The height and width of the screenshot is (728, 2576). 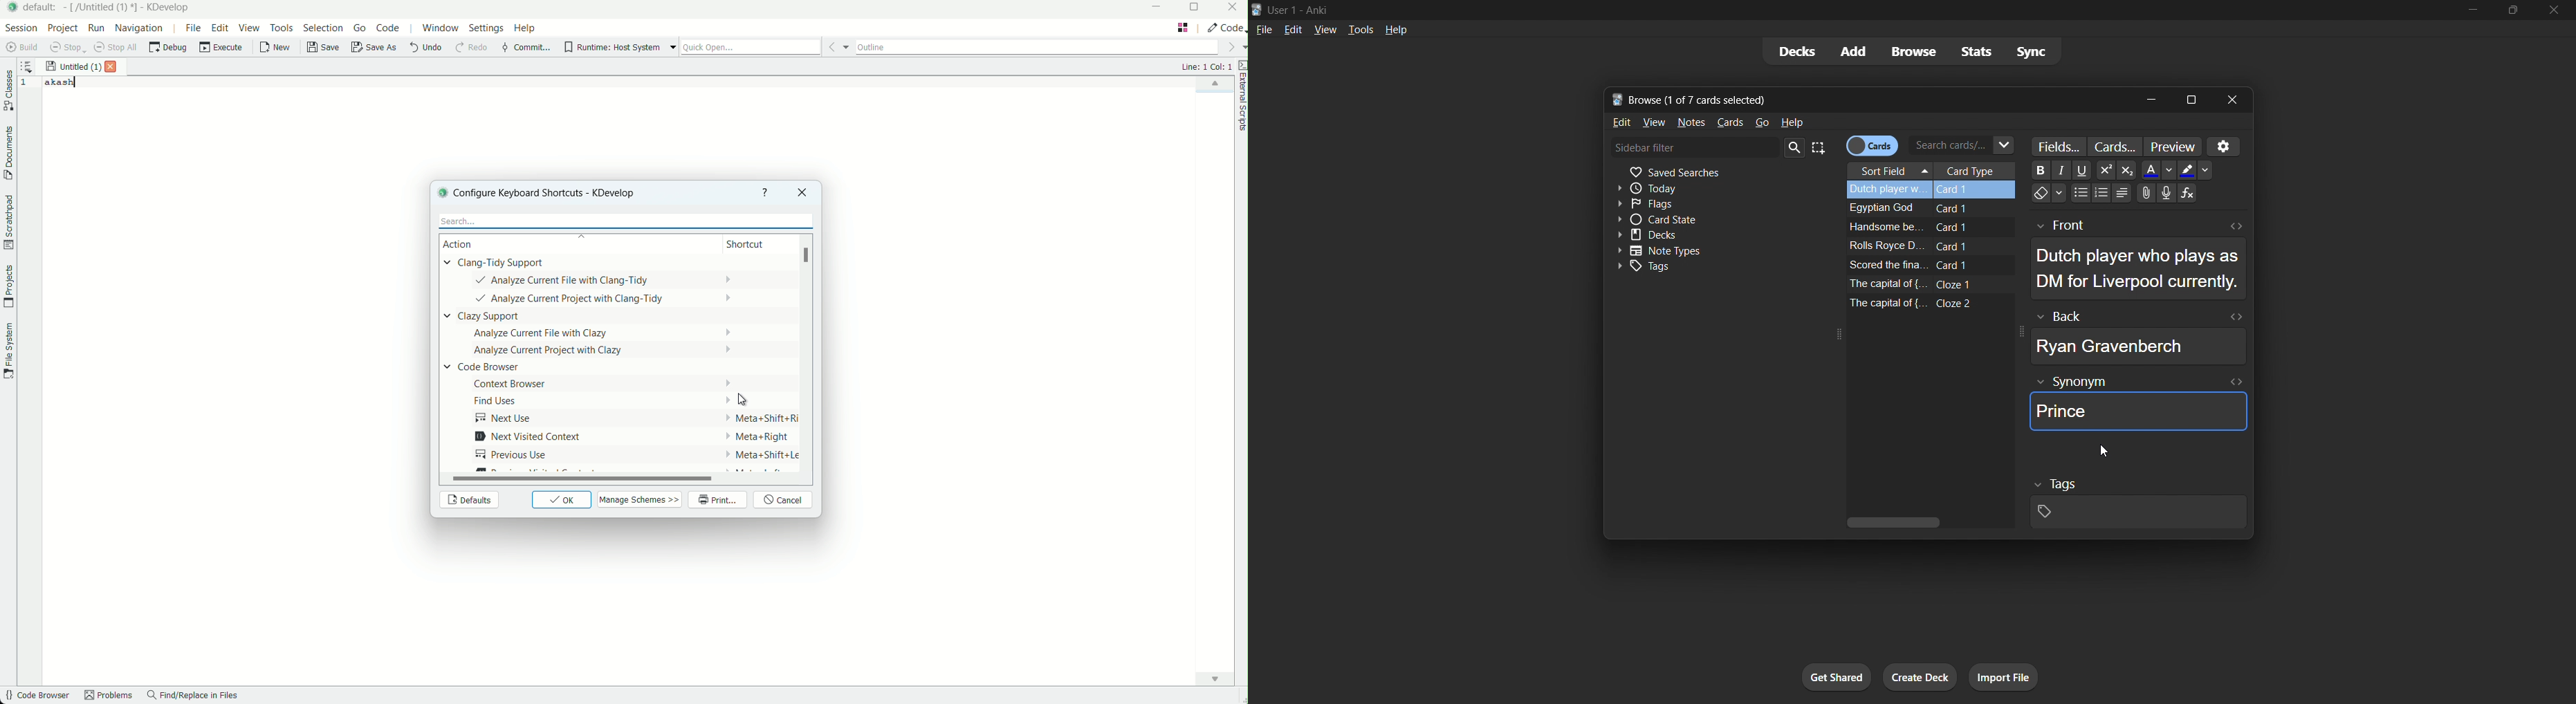 What do you see at coordinates (1833, 677) in the screenshot?
I see `get shared` at bounding box center [1833, 677].